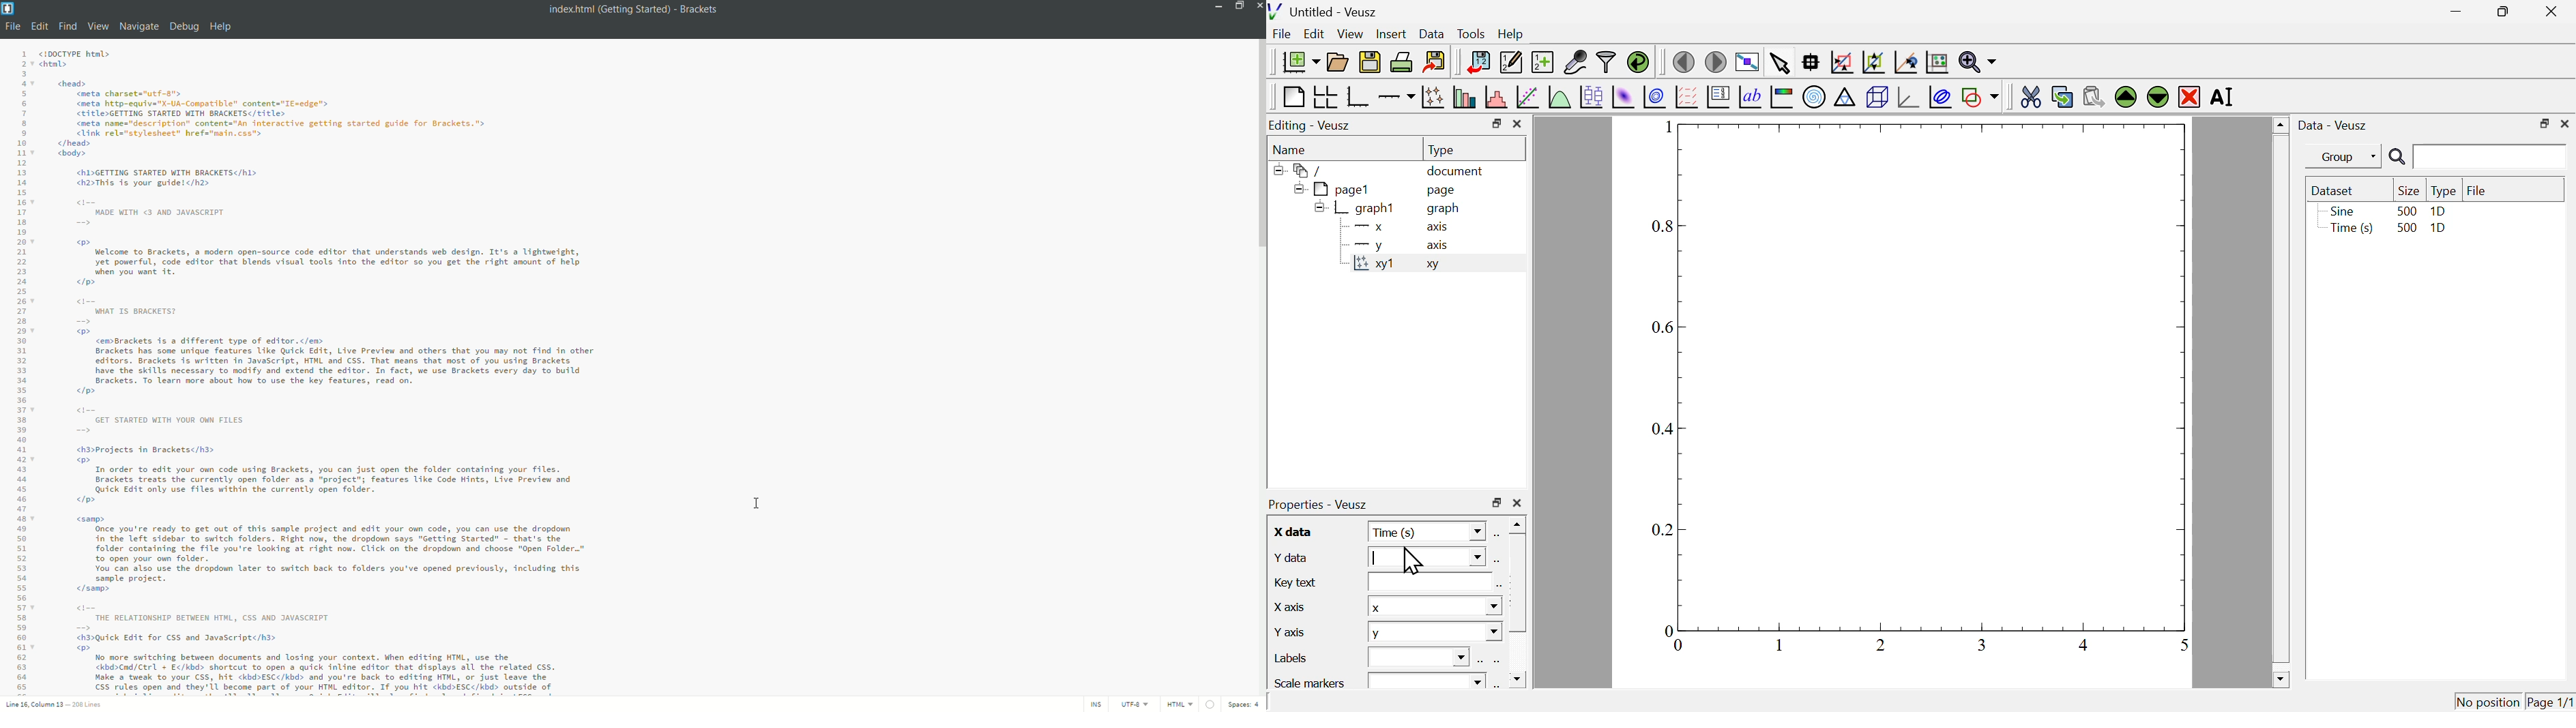 The width and height of the screenshot is (2576, 728). I want to click on minimize, so click(2452, 12).